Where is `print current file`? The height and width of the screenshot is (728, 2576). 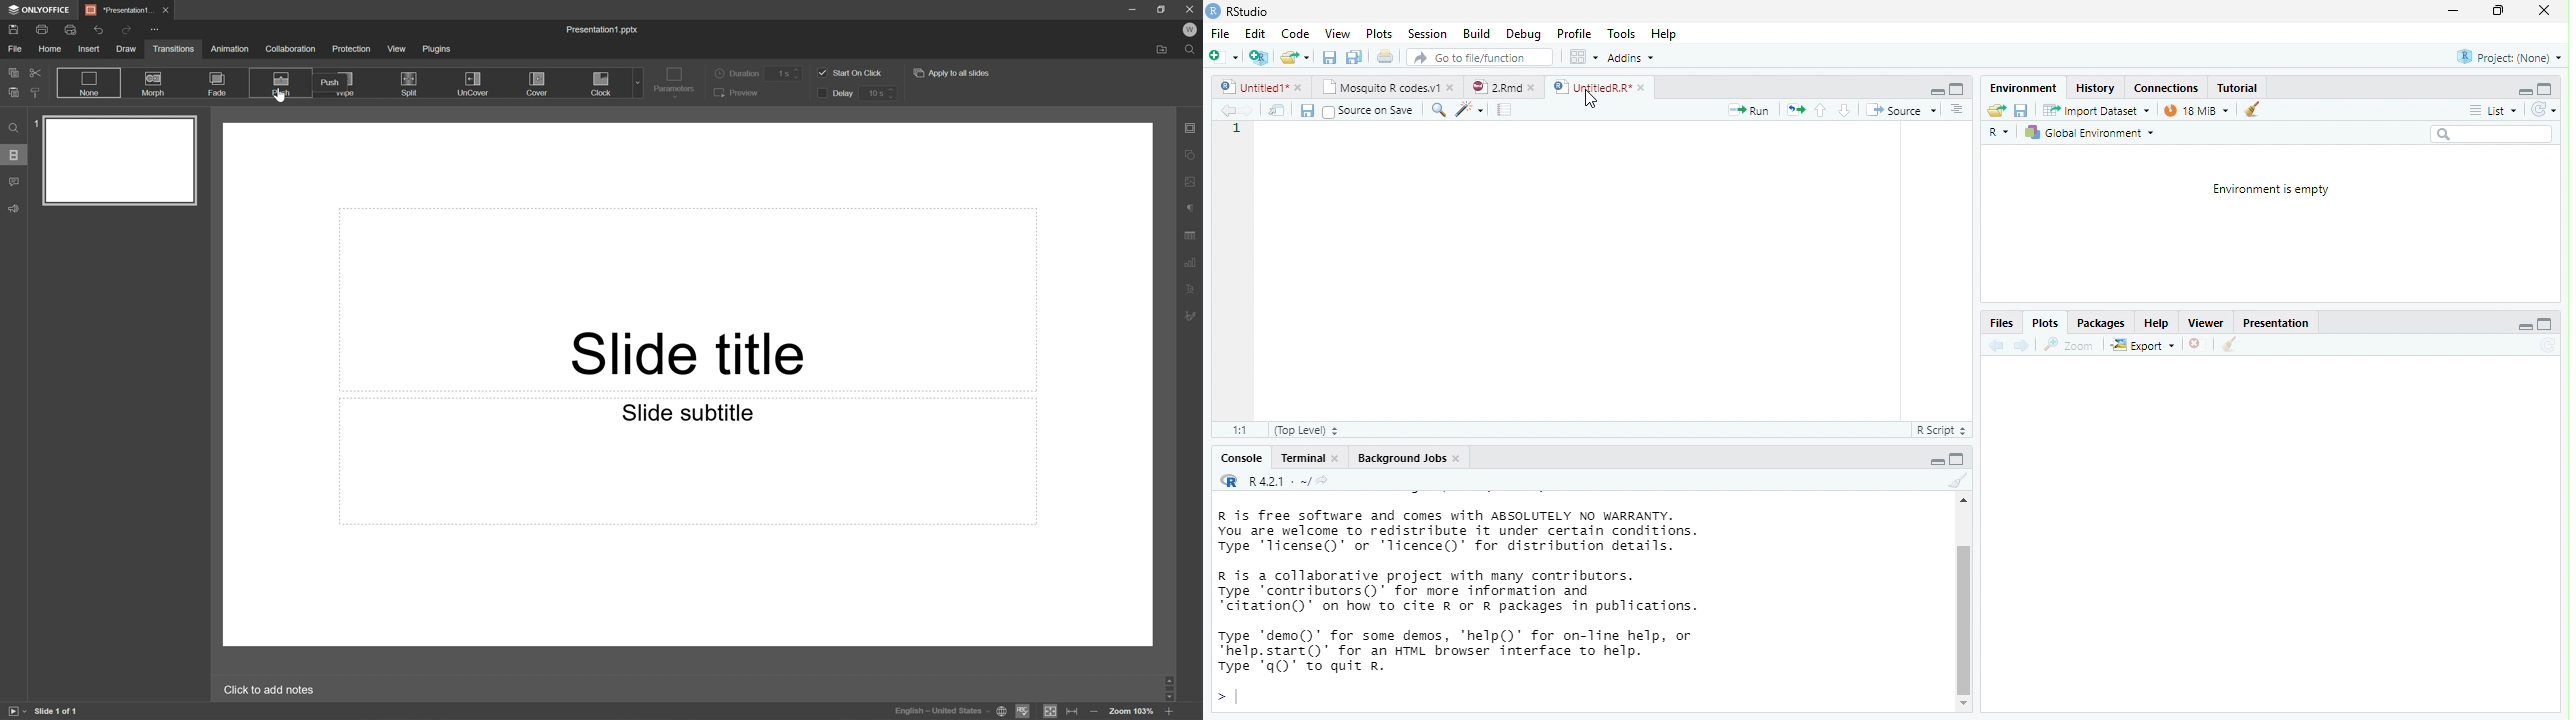
print current file is located at coordinates (1386, 56).